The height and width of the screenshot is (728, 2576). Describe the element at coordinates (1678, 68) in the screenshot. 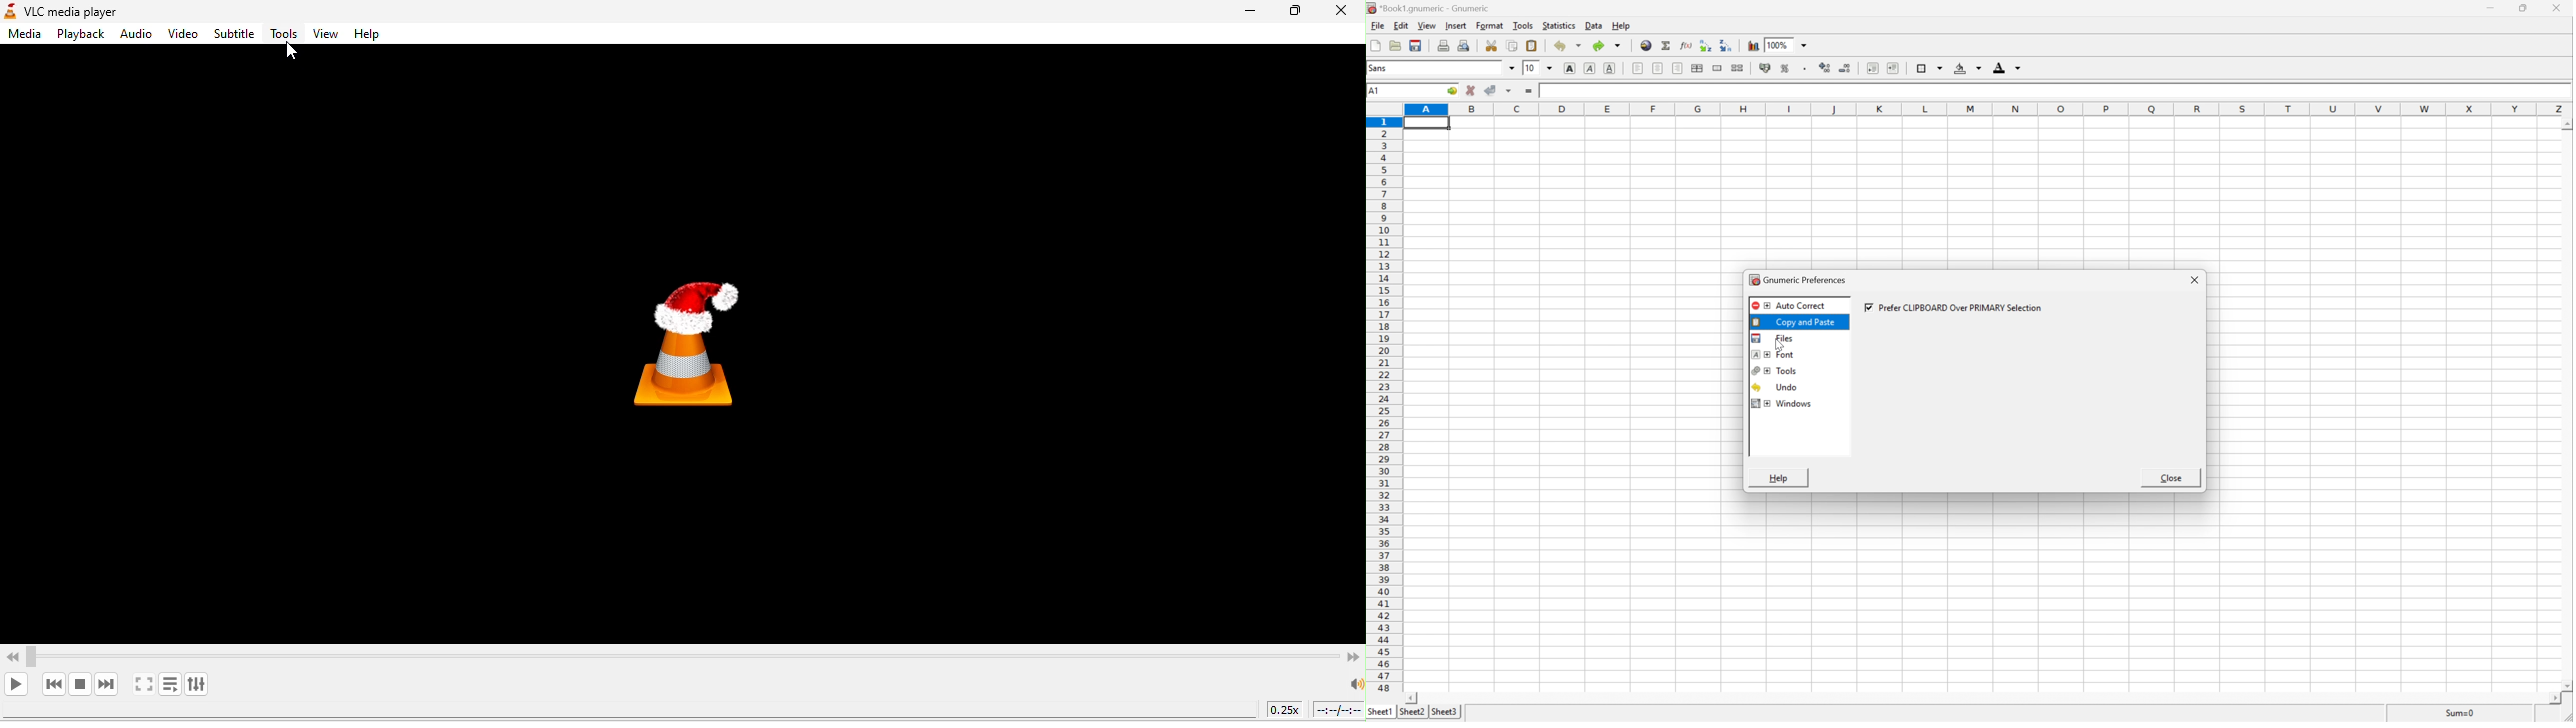

I see `Align right` at that location.